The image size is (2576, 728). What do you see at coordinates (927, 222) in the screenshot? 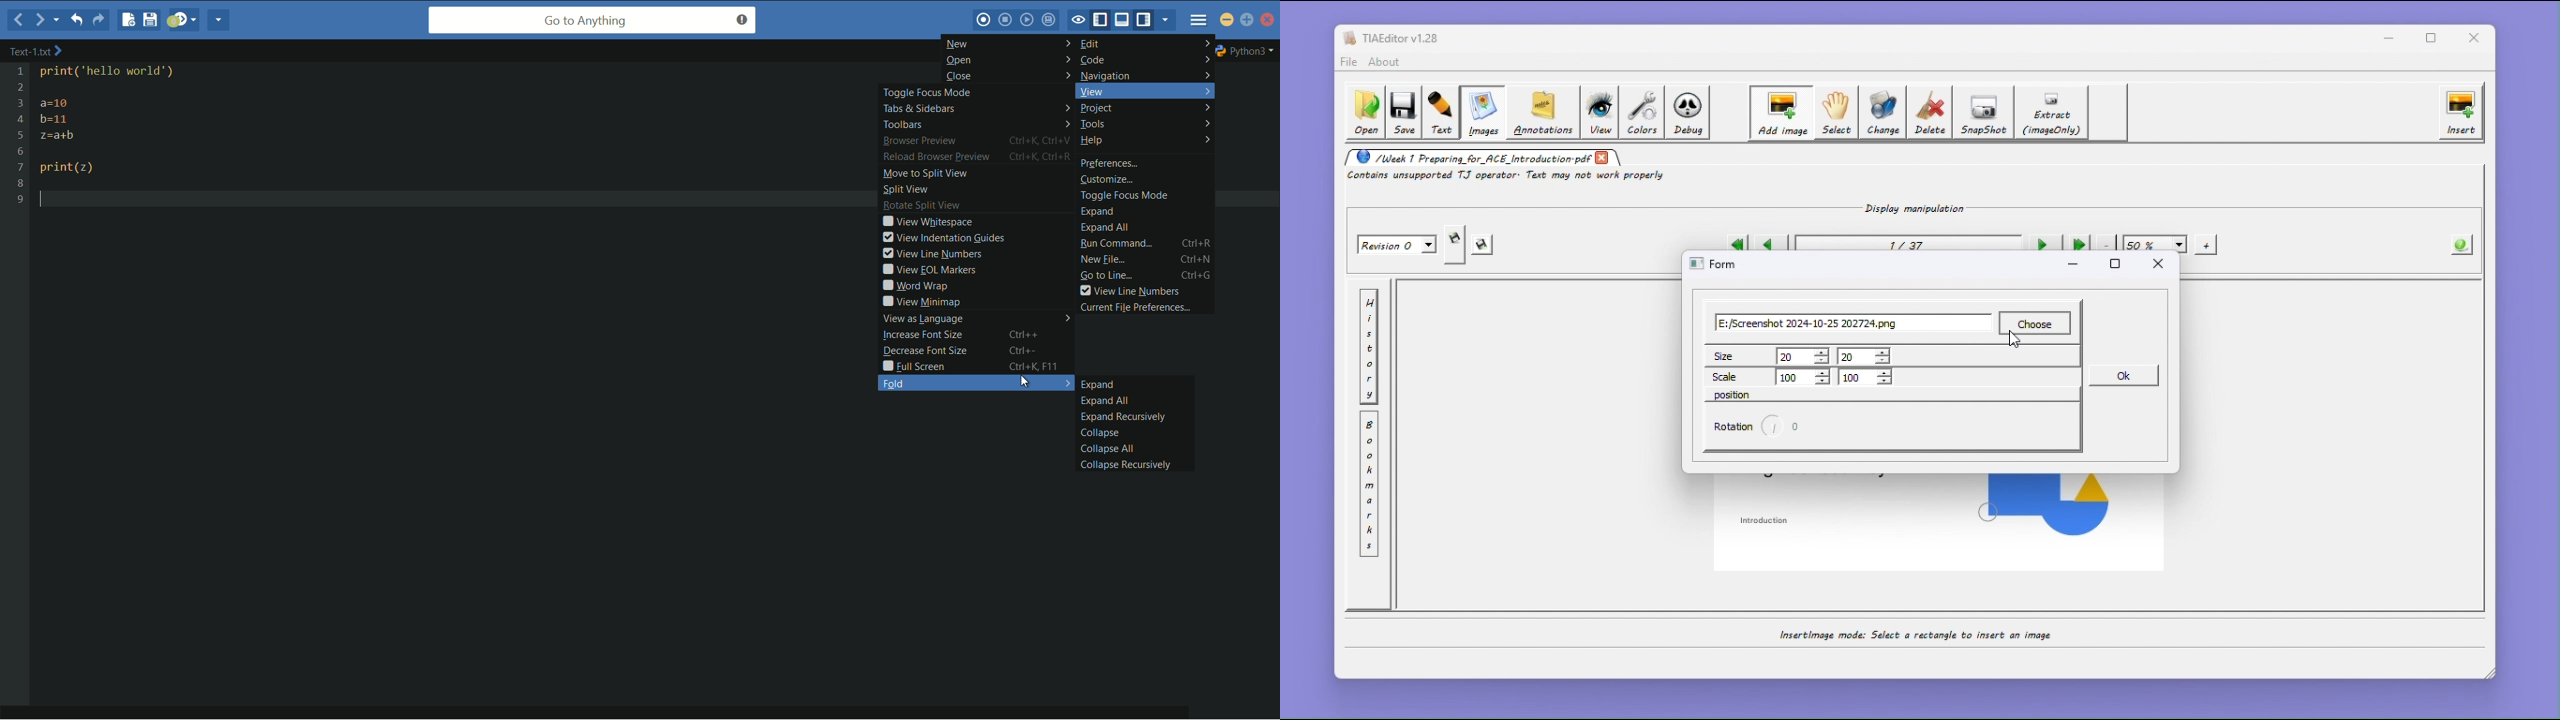
I see `view whitespace` at bounding box center [927, 222].